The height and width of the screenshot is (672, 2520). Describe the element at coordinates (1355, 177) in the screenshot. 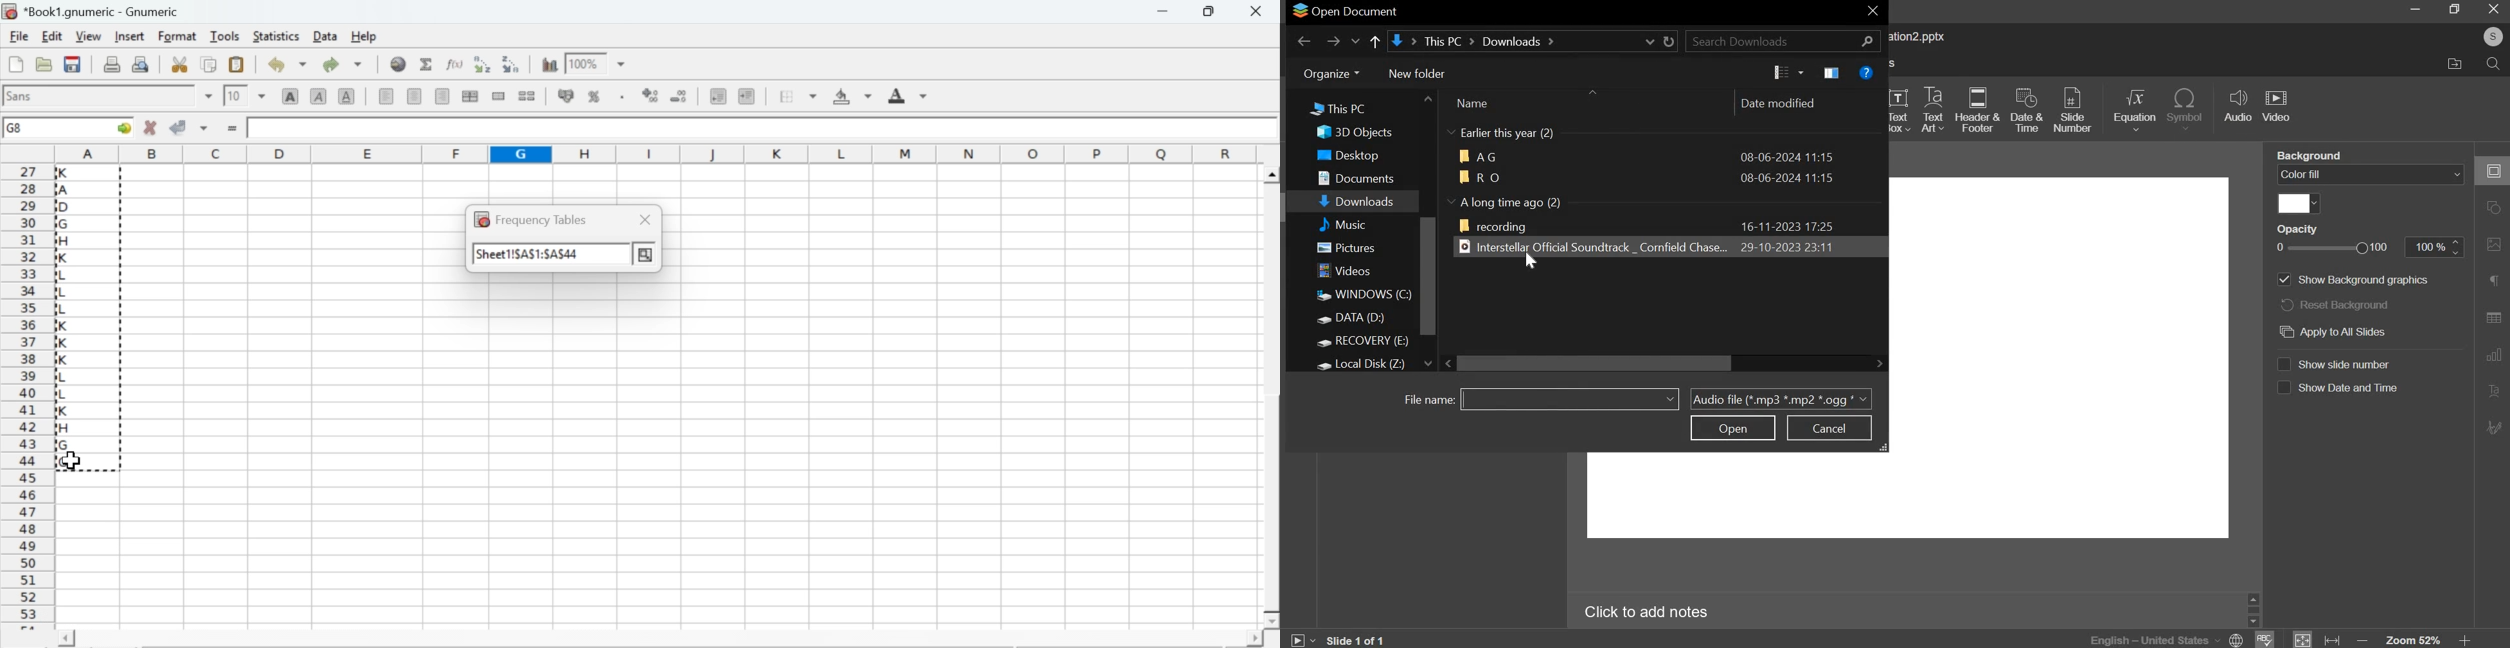

I see `Documents` at that location.